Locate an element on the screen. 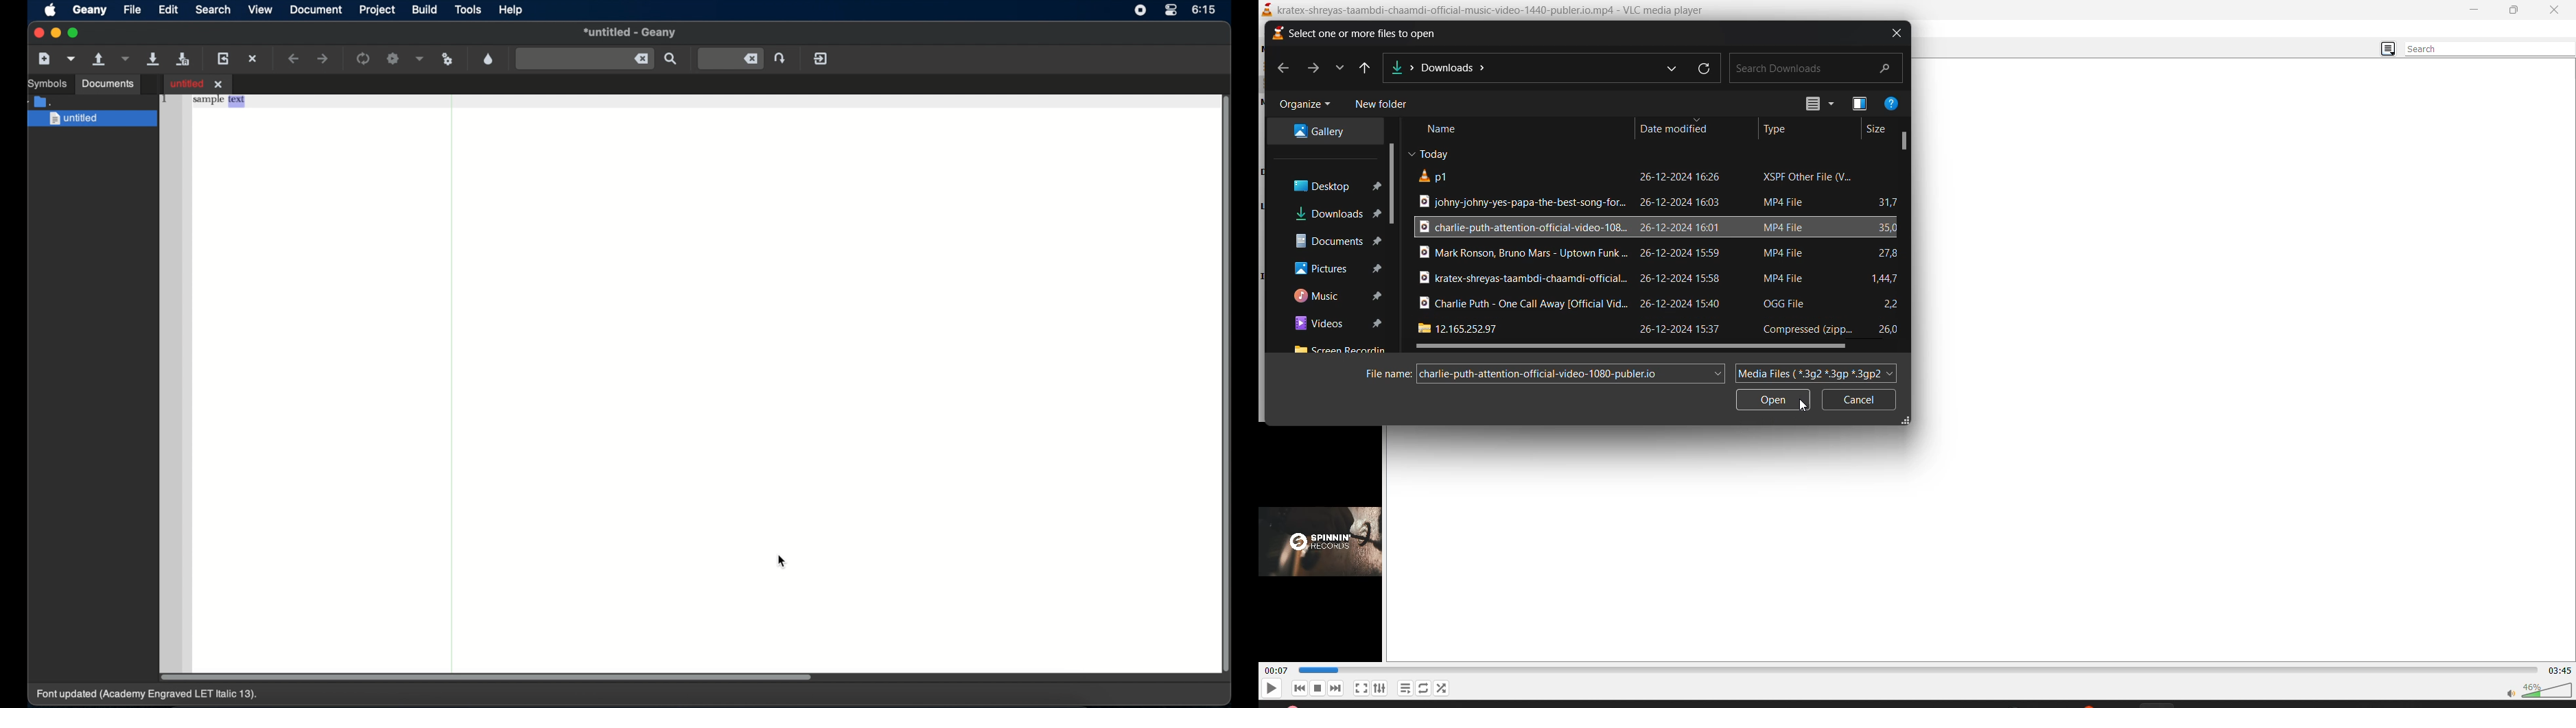 Image resolution: width=2576 pixels, height=728 pixels. size is located at coordinates (1876, 129).